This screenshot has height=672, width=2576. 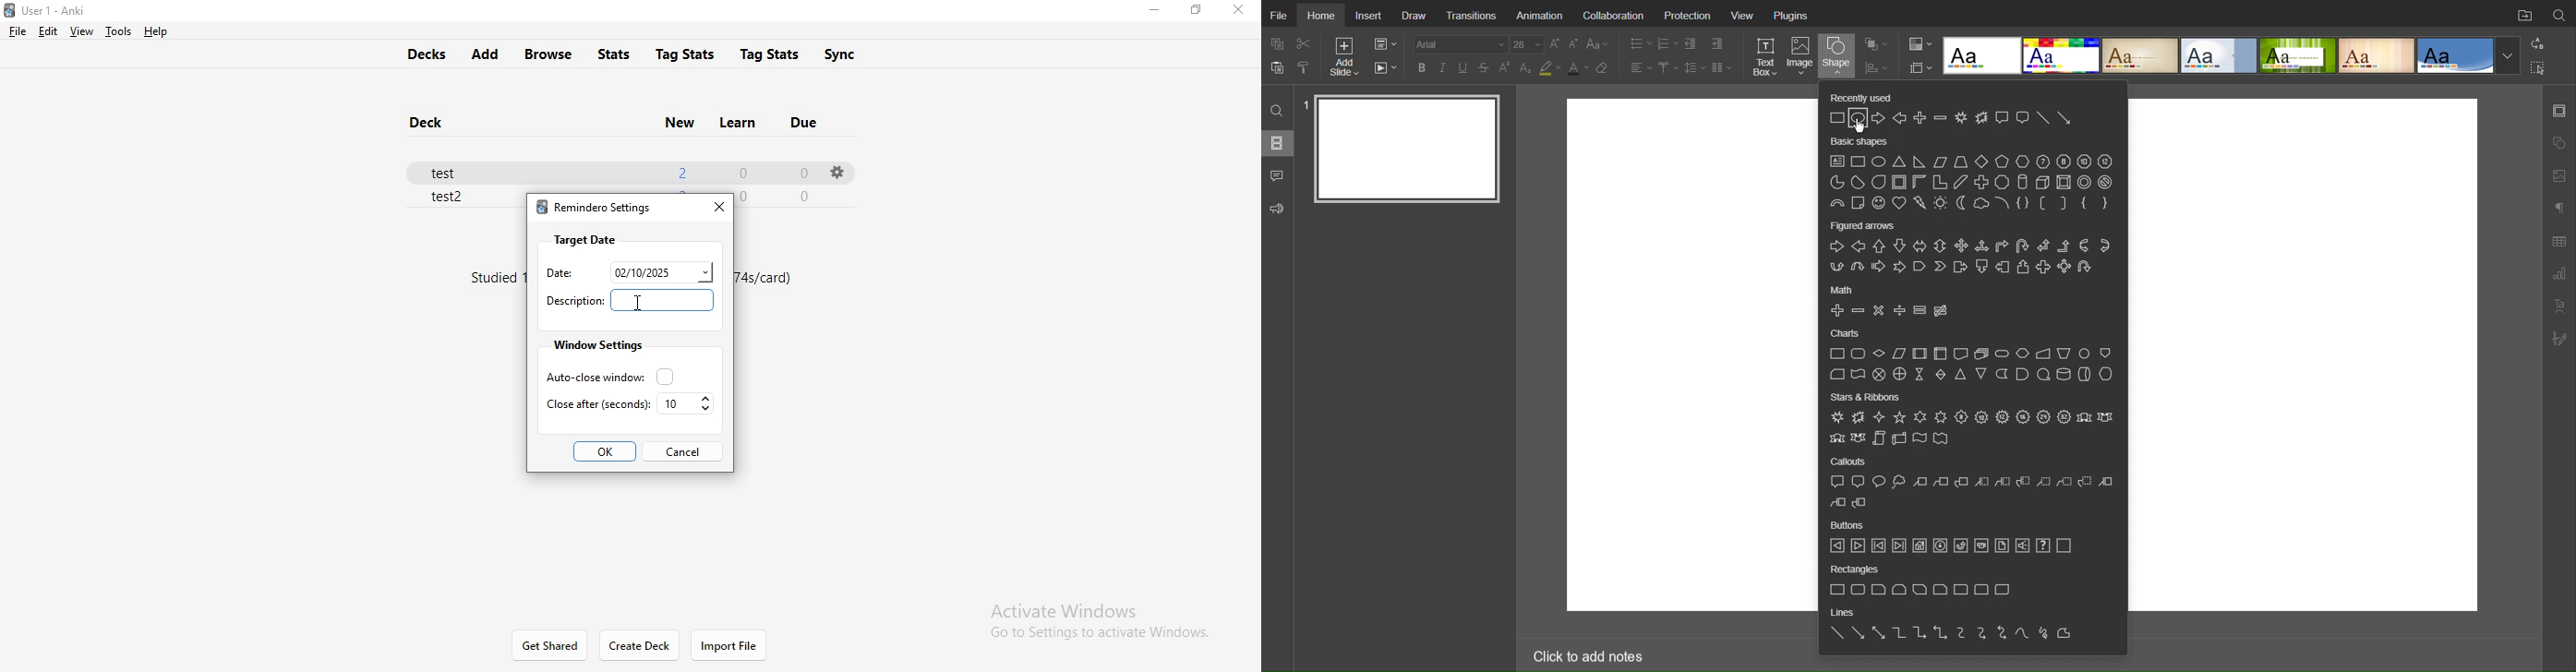 What do you see at coordinates (1317, 15) in the screenshot?
I see `Home` at bounding box center [1317, 15].